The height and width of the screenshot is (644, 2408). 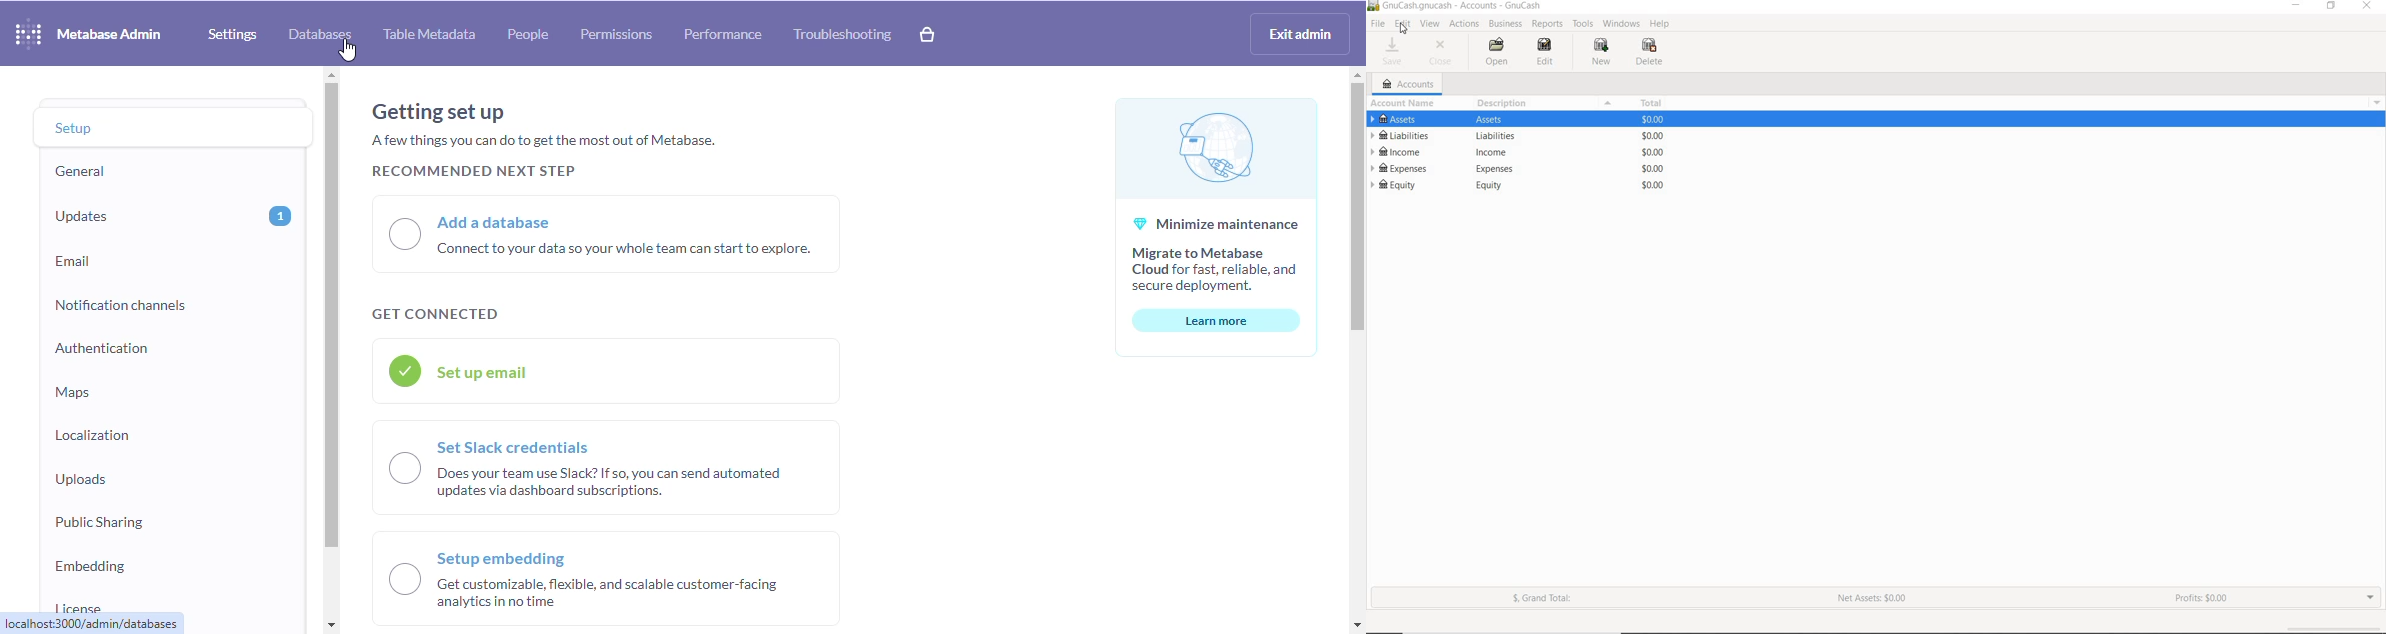 What do you see at coordinates (101, 348) in the screenshot?
I see `authentication` at bounding box center [101, 348].